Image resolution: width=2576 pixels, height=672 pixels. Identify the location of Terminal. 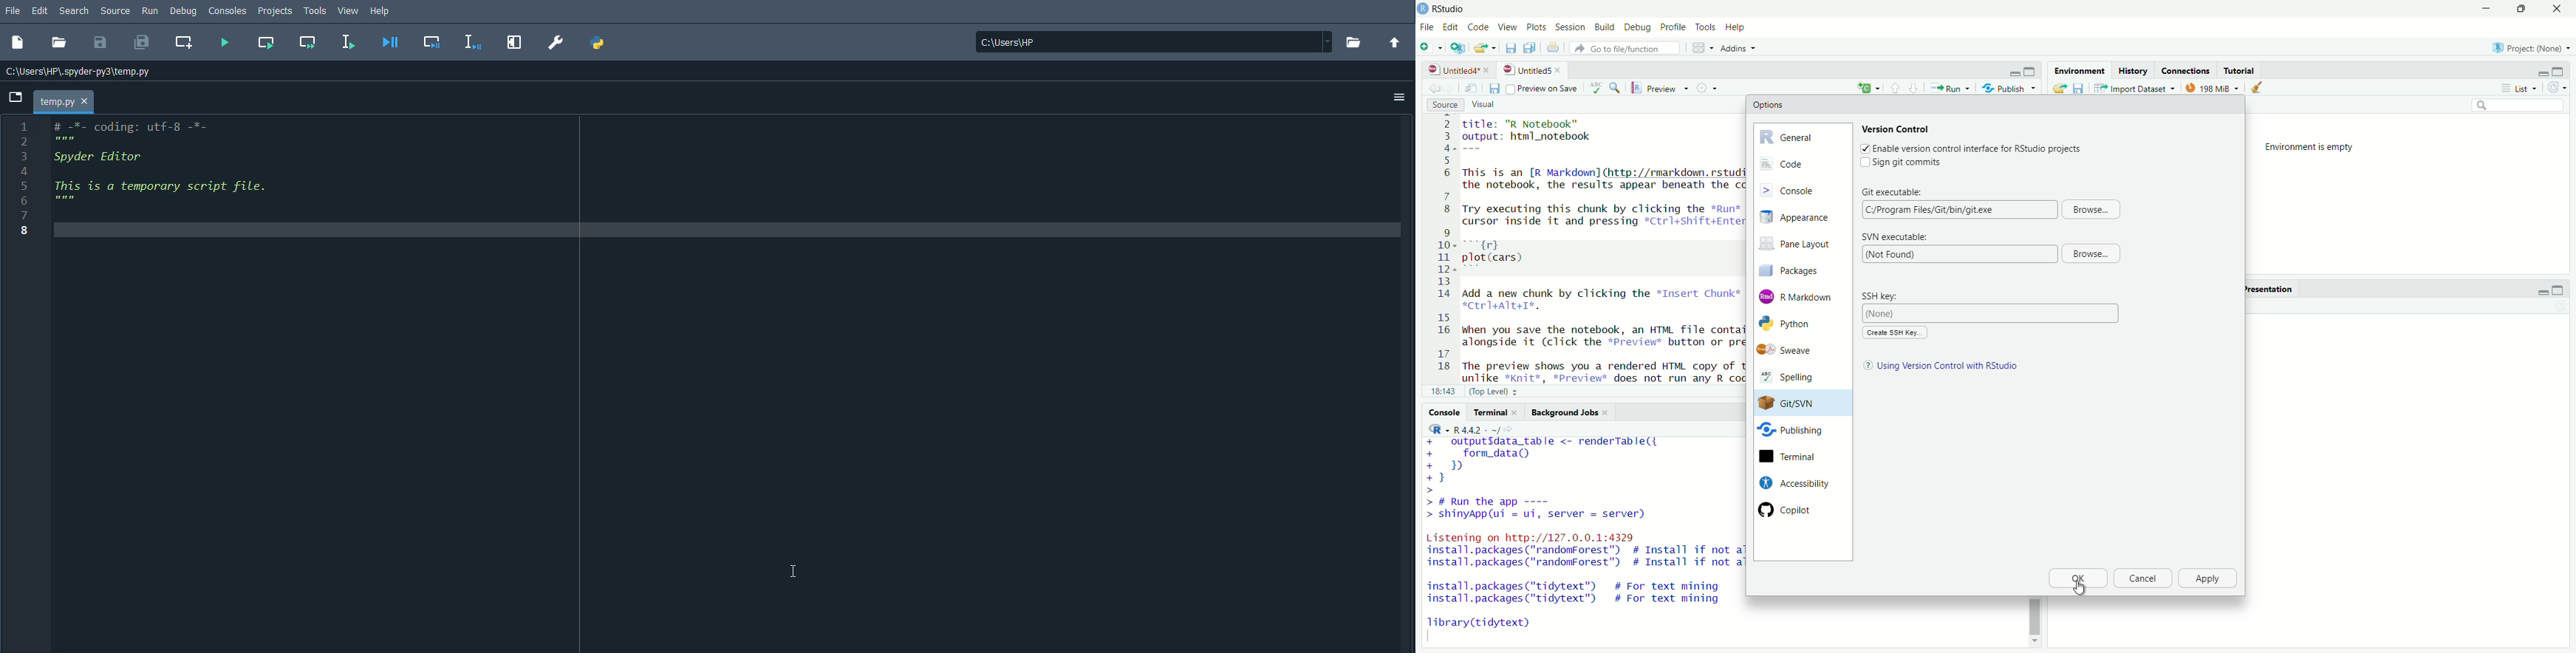
(1792, 457).